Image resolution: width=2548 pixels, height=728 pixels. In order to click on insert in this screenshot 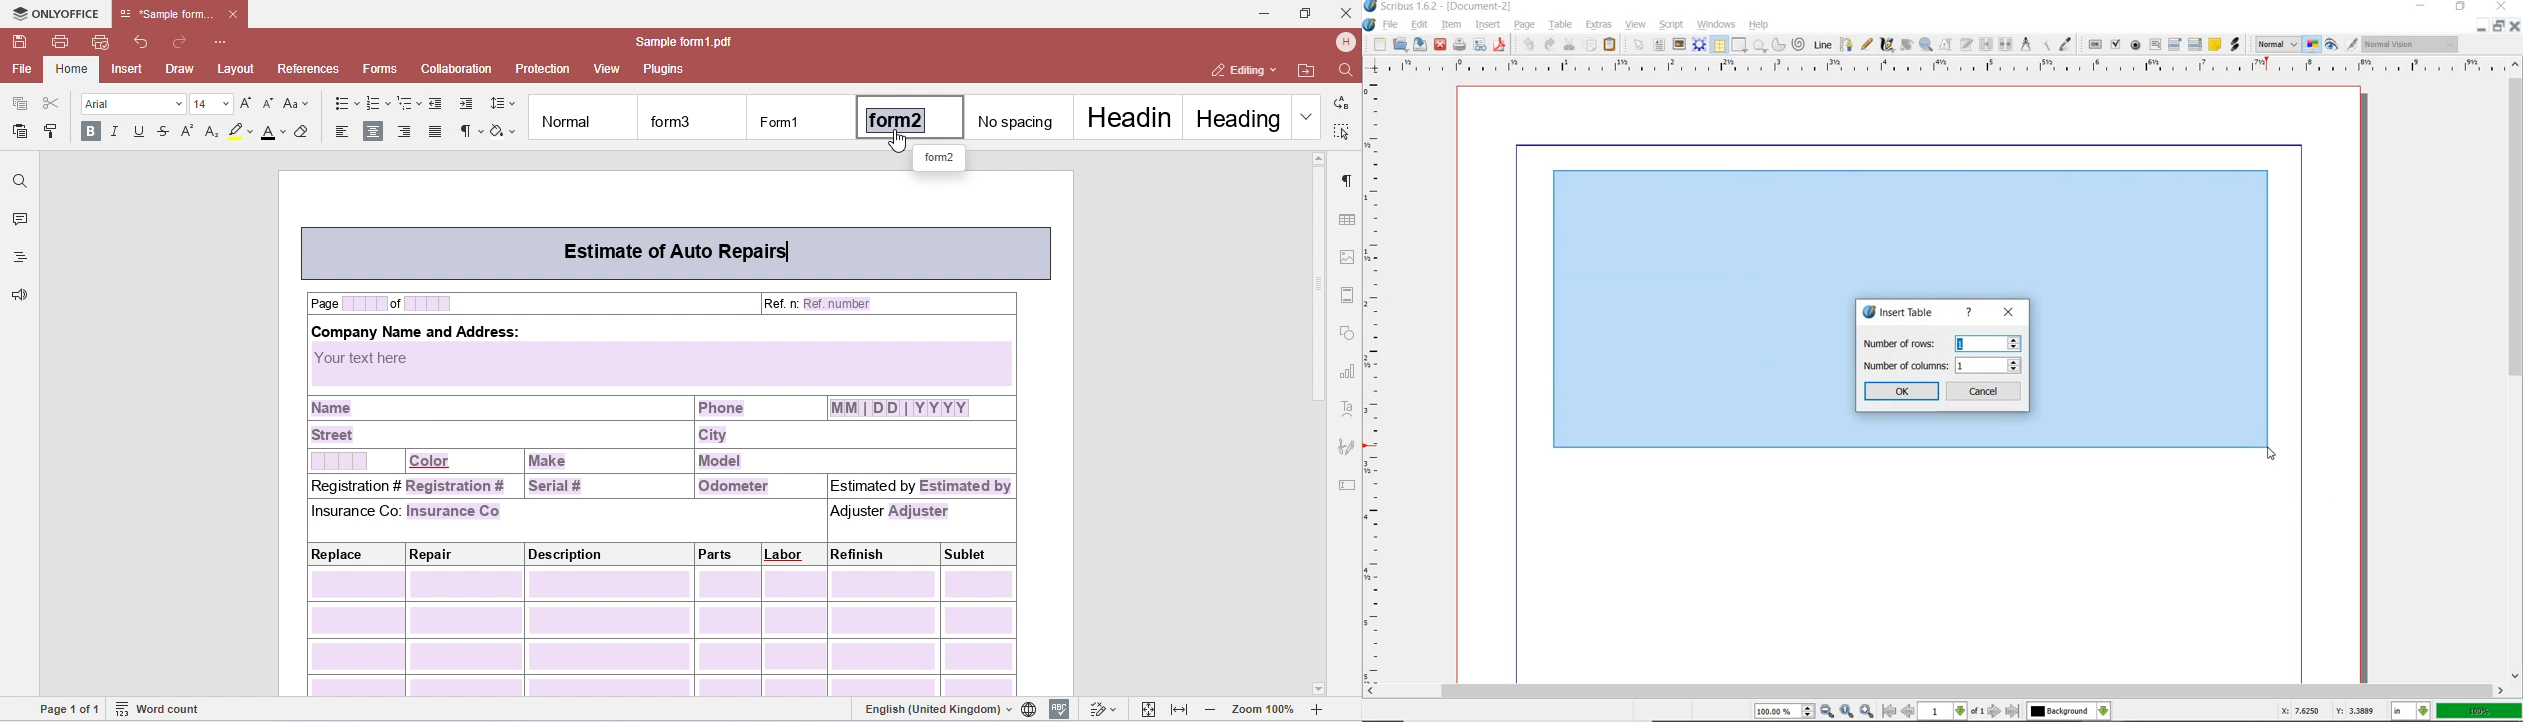, I will do `click(1491, 26)`.